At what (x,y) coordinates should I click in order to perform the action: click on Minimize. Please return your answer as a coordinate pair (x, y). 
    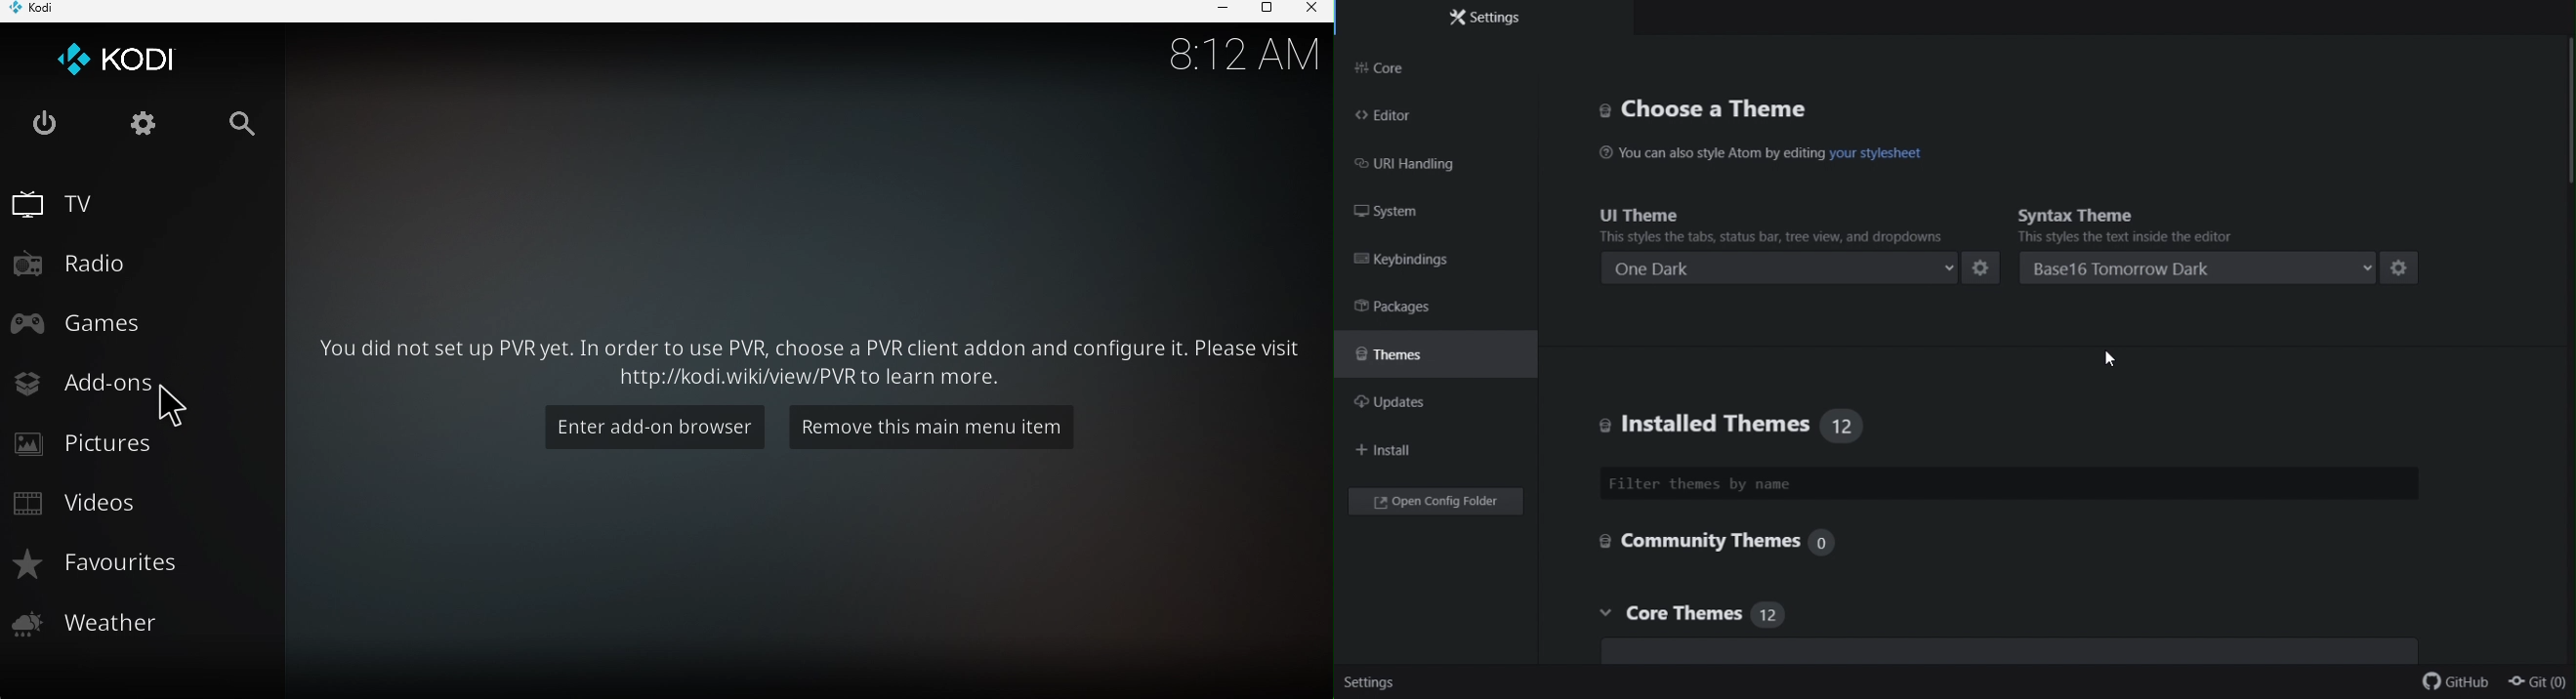
    Looking at the image, I should click on (1217, 11).